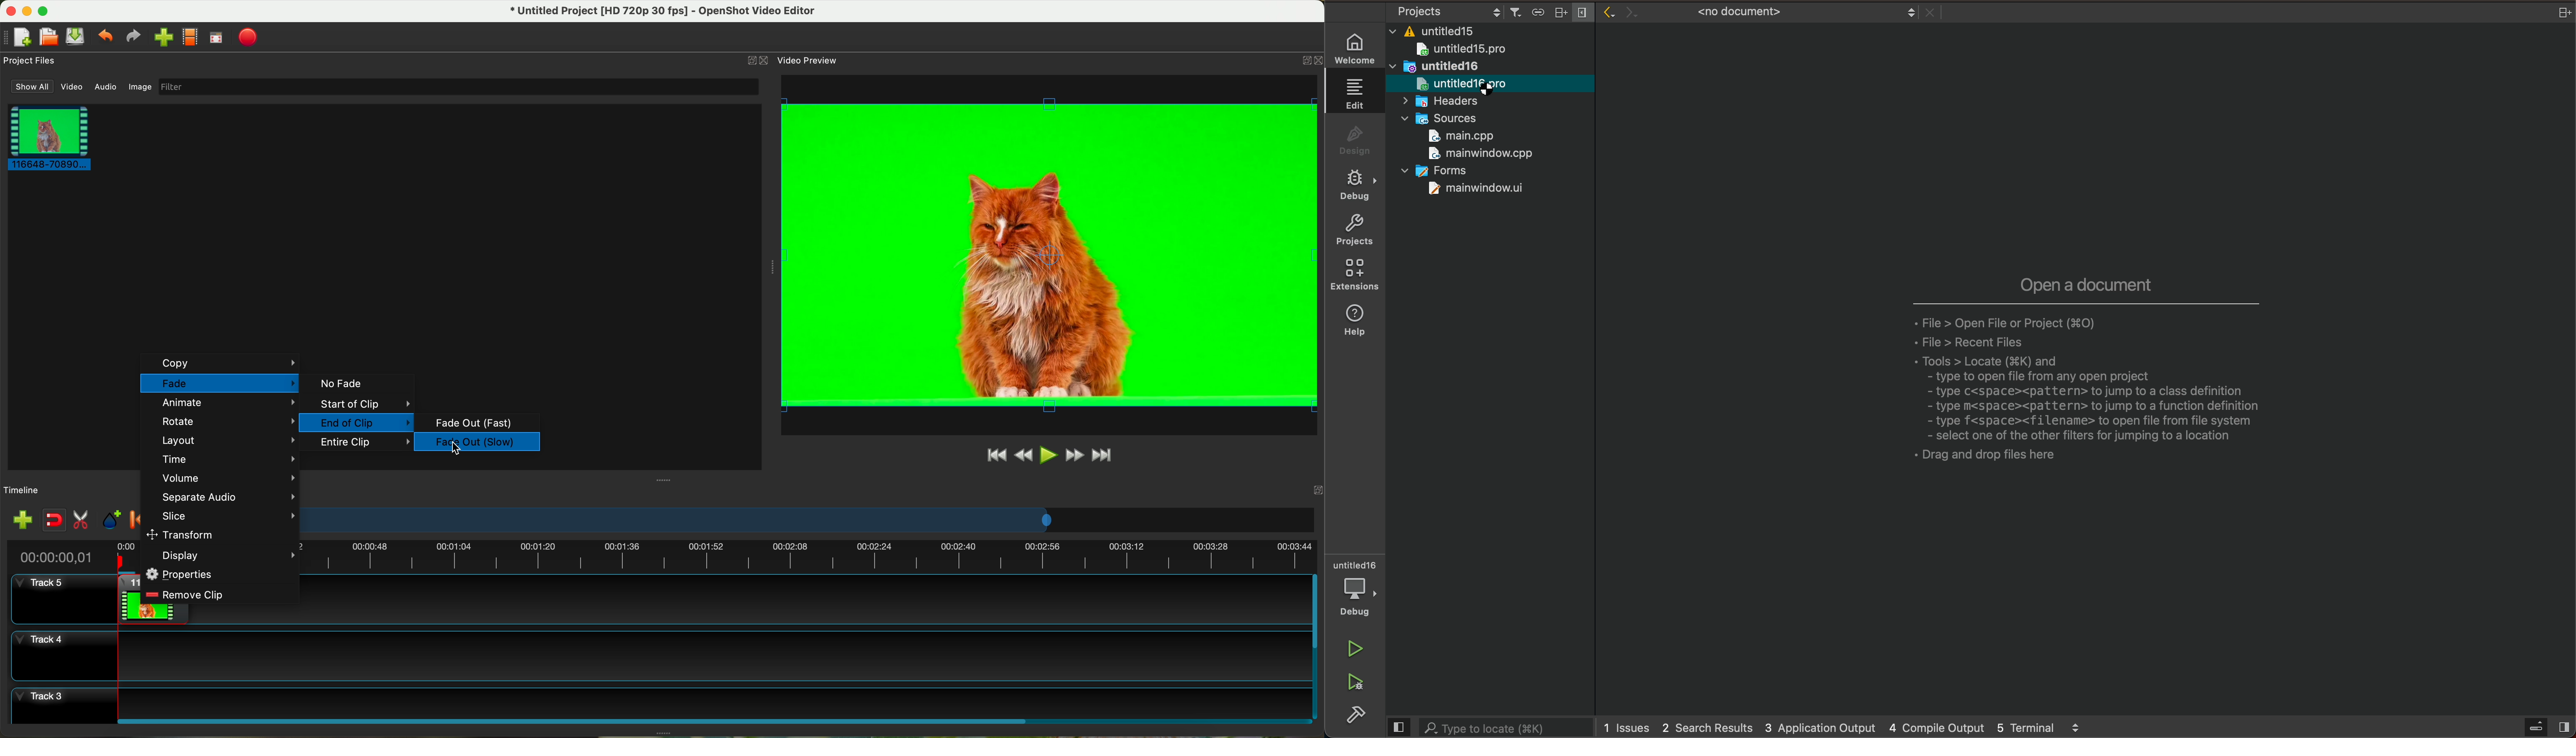 Image resolution: width=2576 pixels, height=756 pixels. I want to click on open a document, so click(2043, 353).